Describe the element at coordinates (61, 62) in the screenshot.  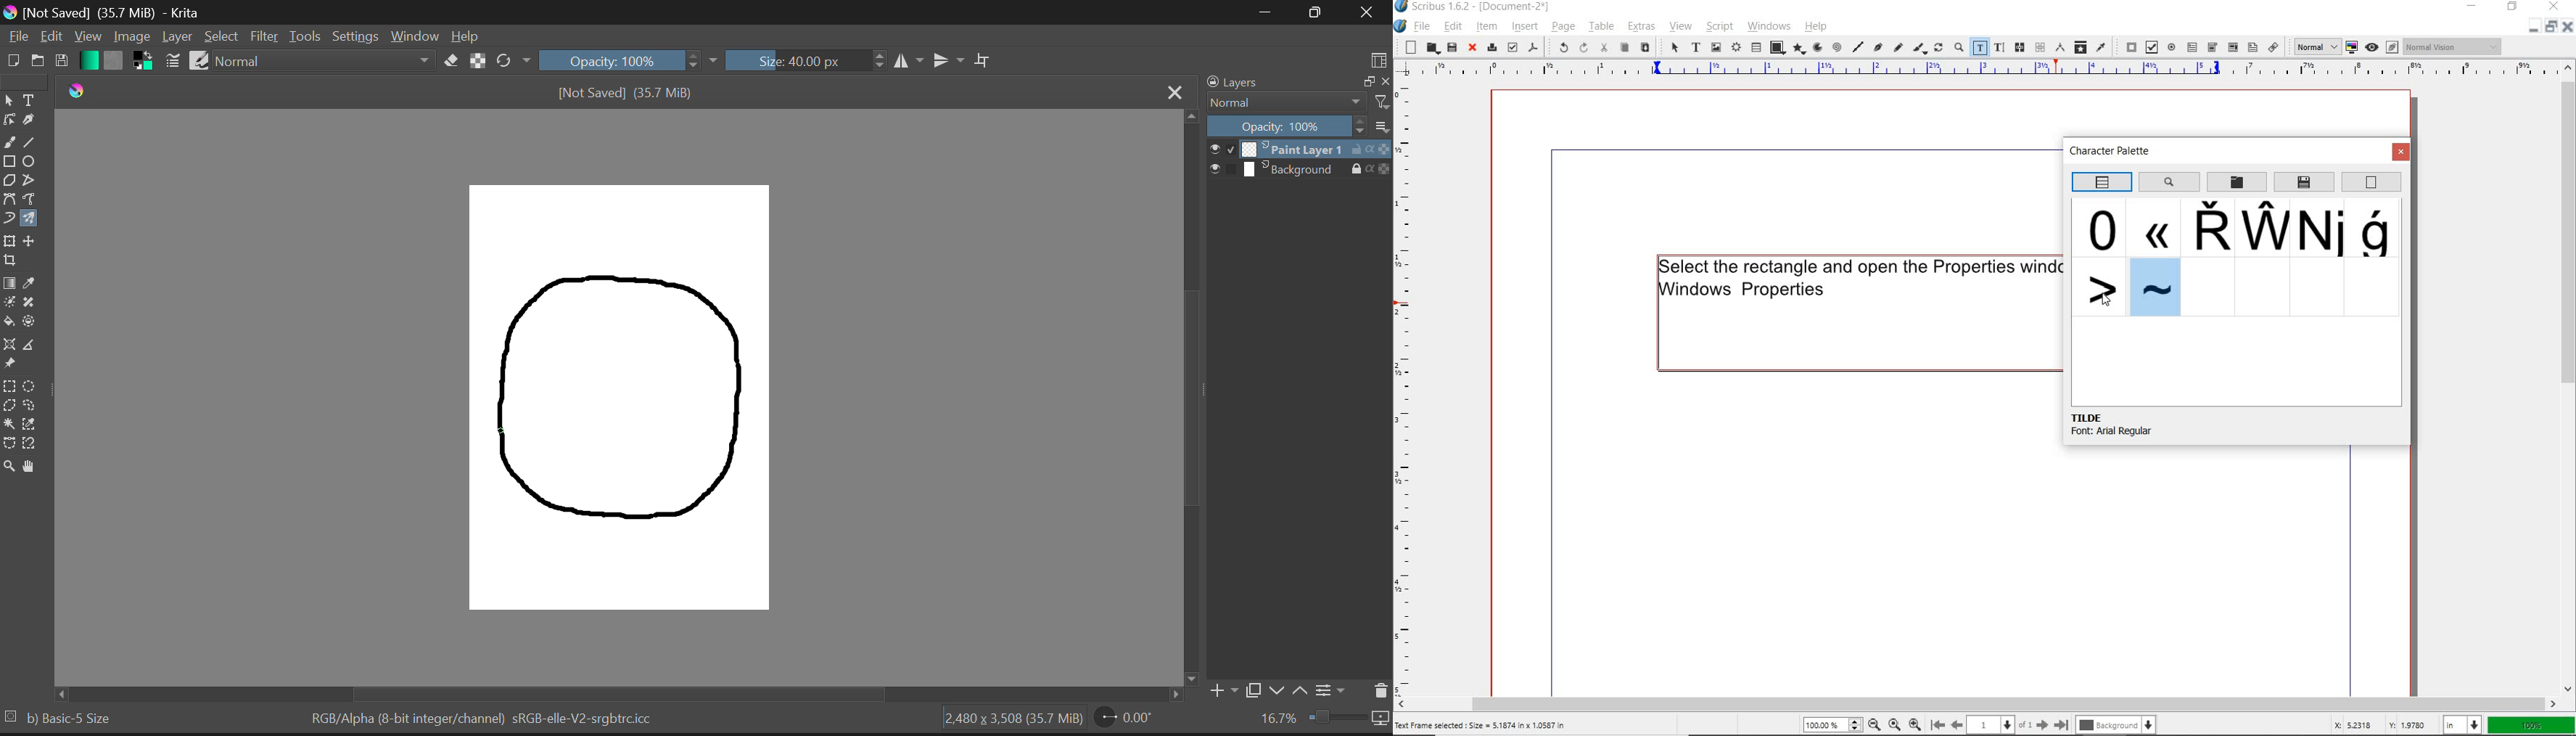
I see `Save` at that location.